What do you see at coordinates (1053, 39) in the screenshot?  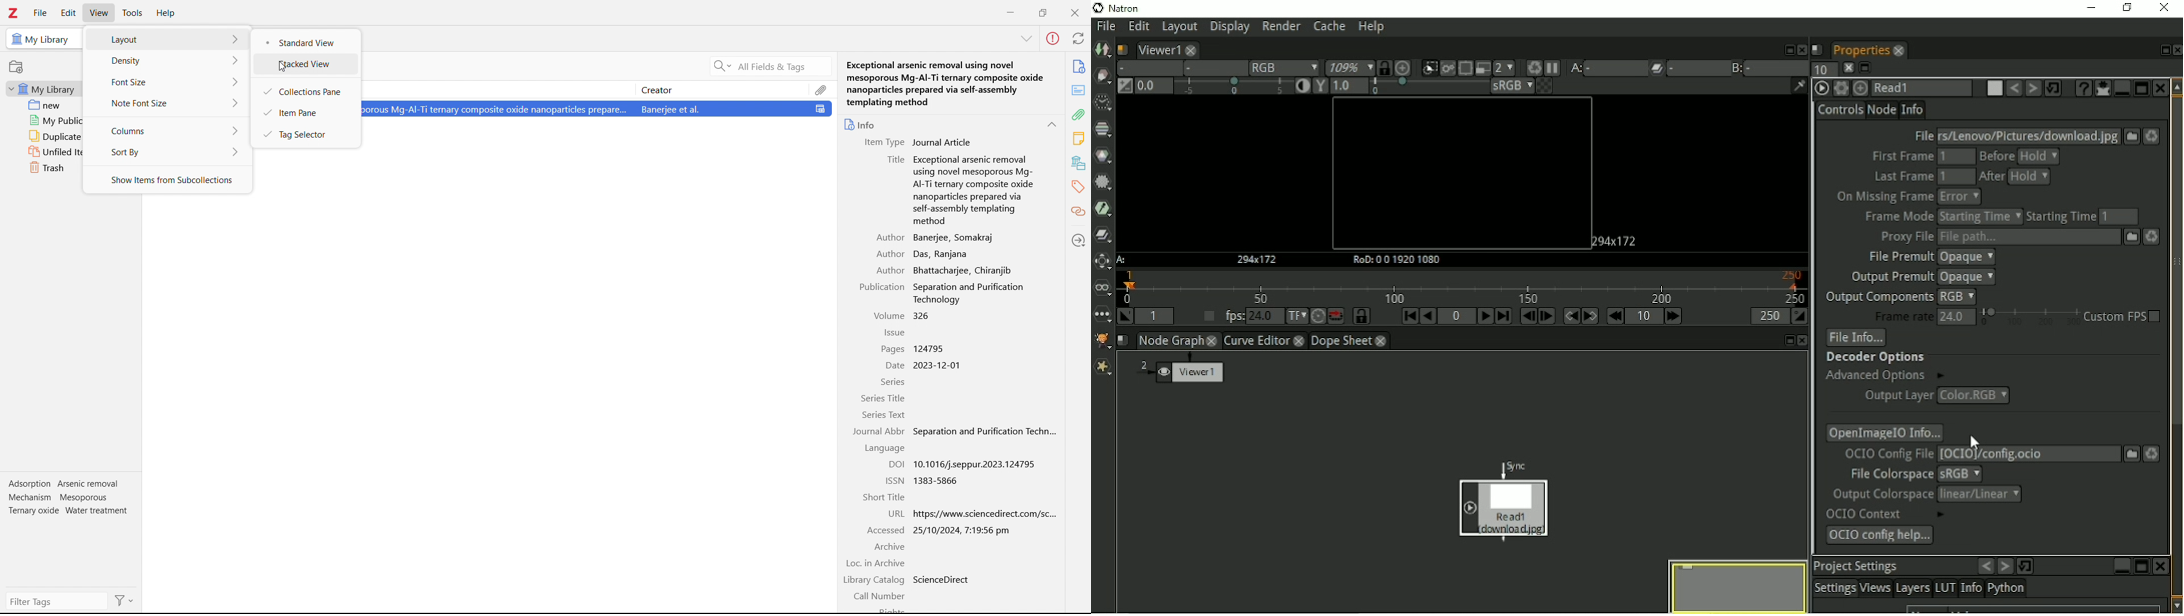 I see `error in sync` at bounding box center [1053, 39].